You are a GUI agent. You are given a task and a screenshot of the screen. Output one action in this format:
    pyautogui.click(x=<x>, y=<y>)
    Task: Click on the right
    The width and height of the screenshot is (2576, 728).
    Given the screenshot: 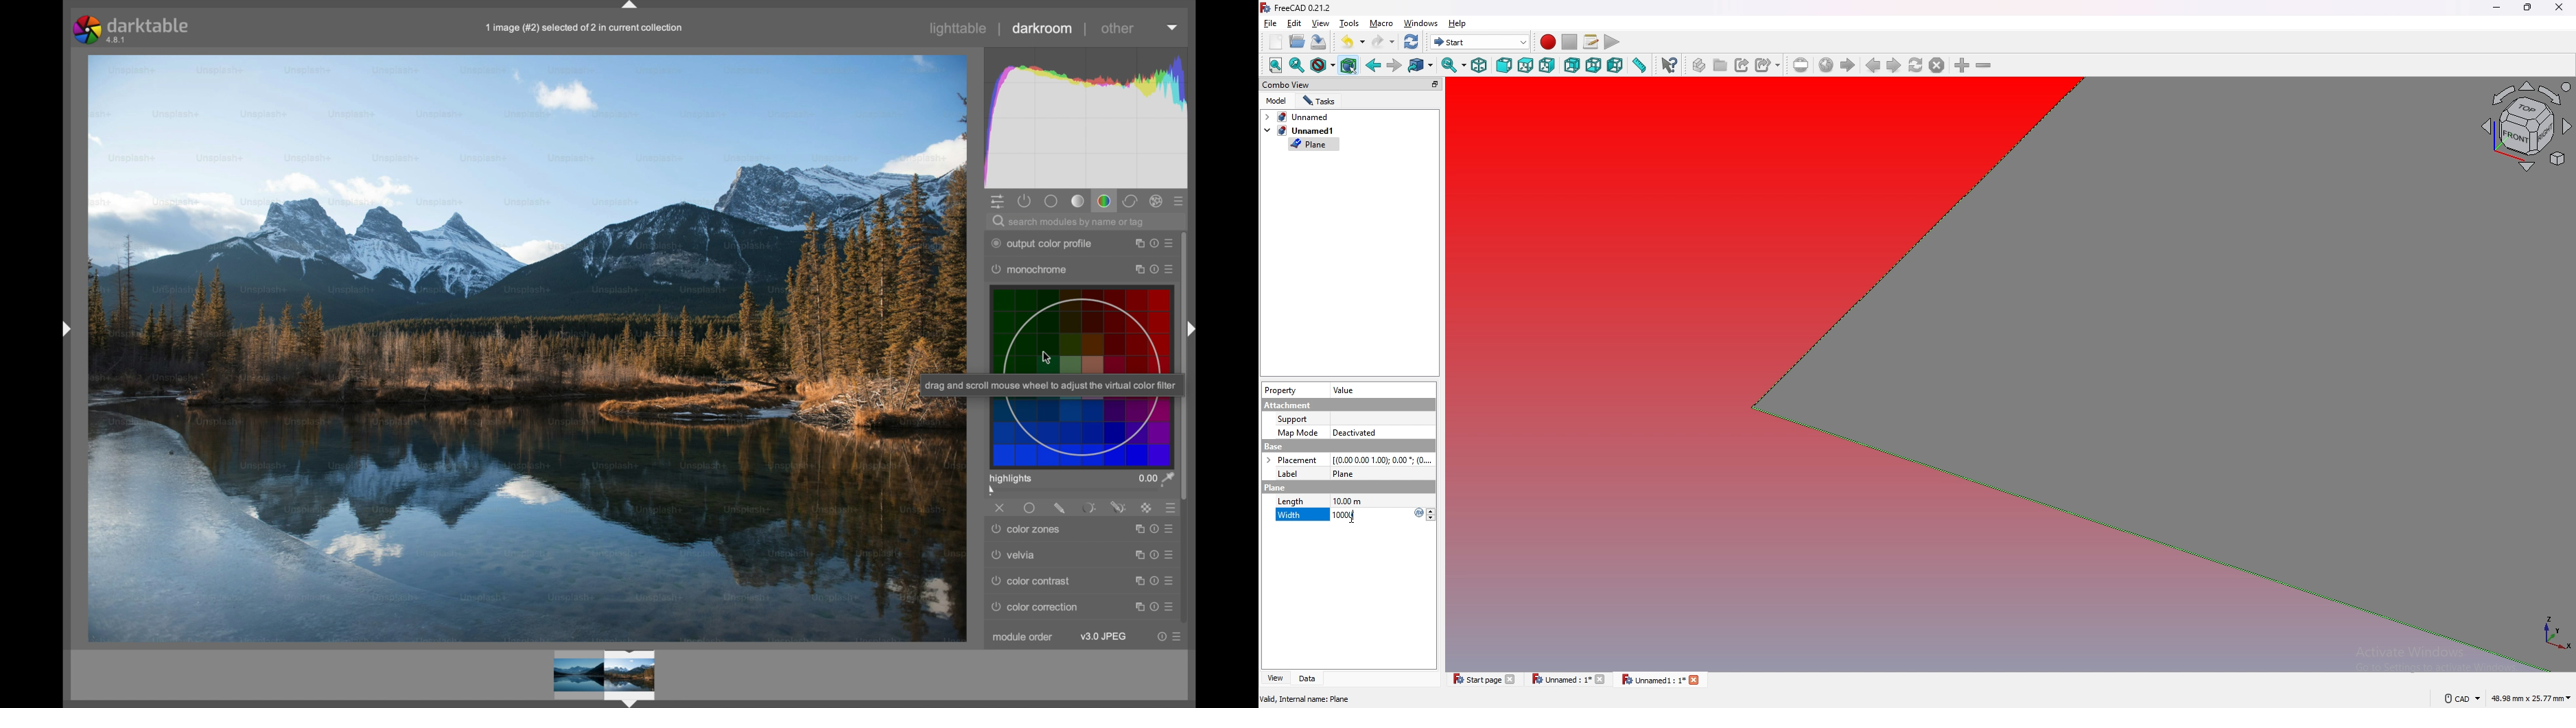 What is the action you would take?
    pyautogui.click(x=1547, y=65)
    